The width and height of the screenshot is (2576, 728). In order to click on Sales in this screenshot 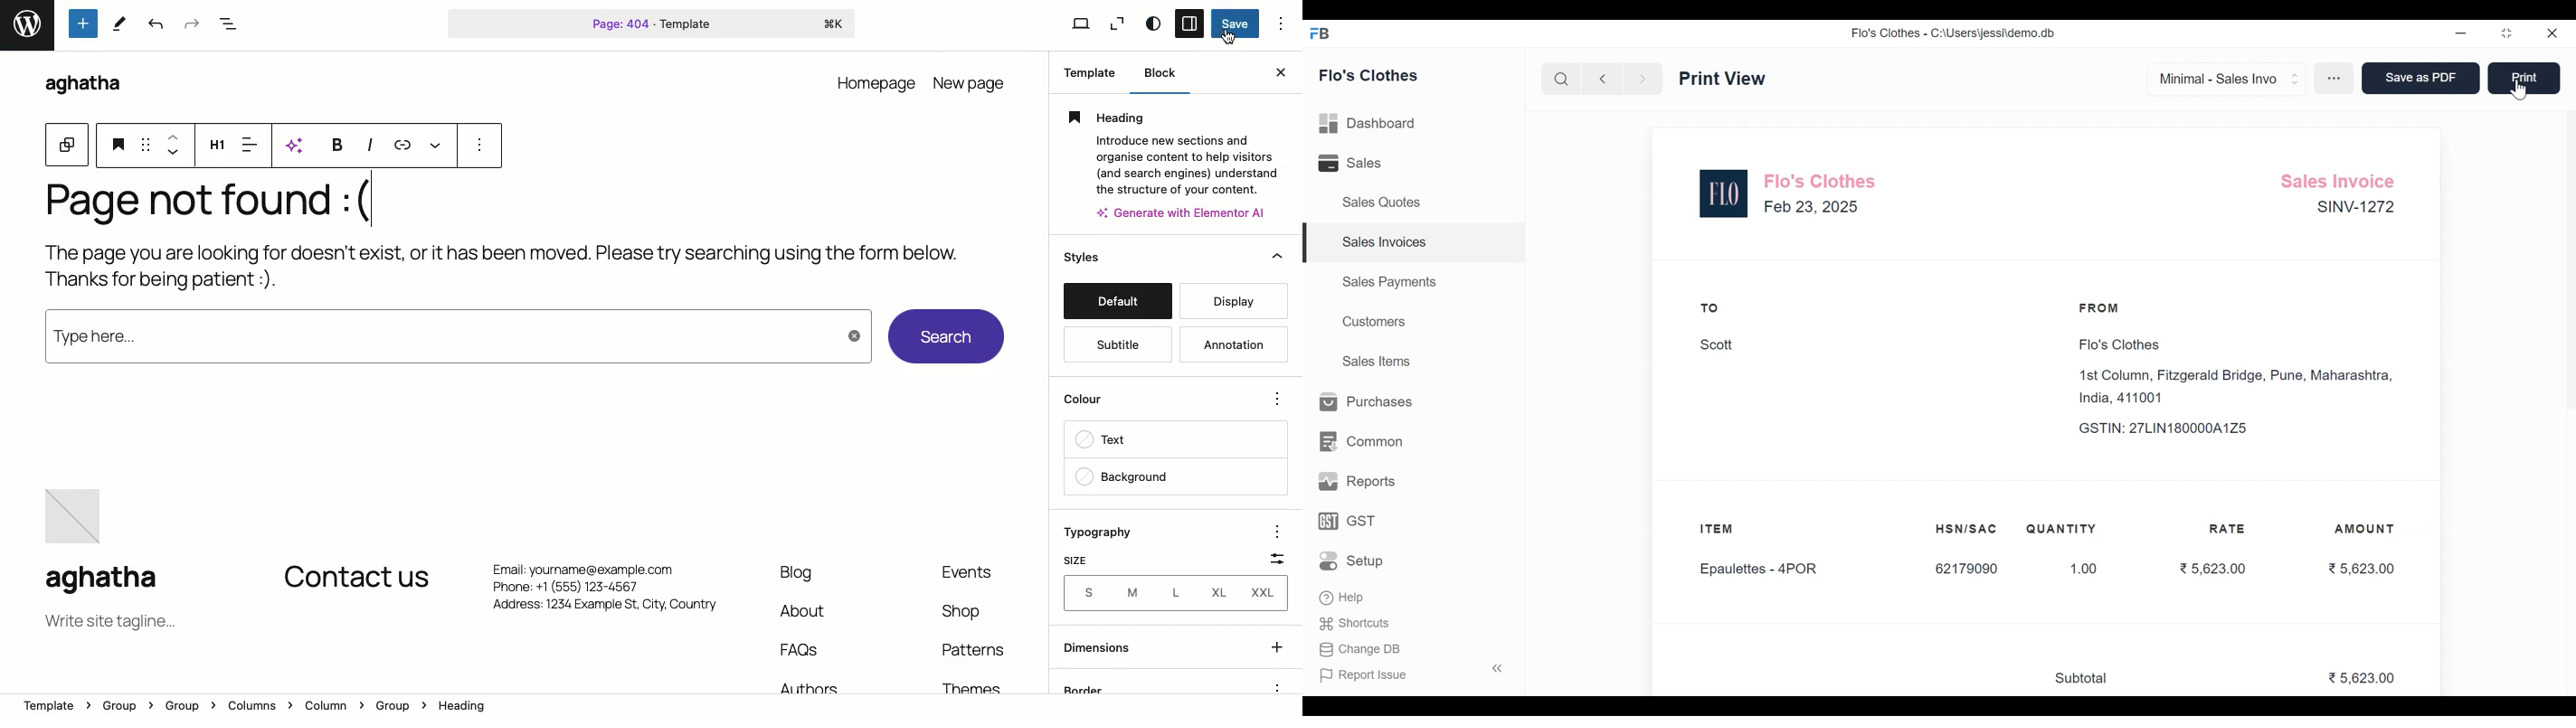, I will do `click(1356, 163)`.